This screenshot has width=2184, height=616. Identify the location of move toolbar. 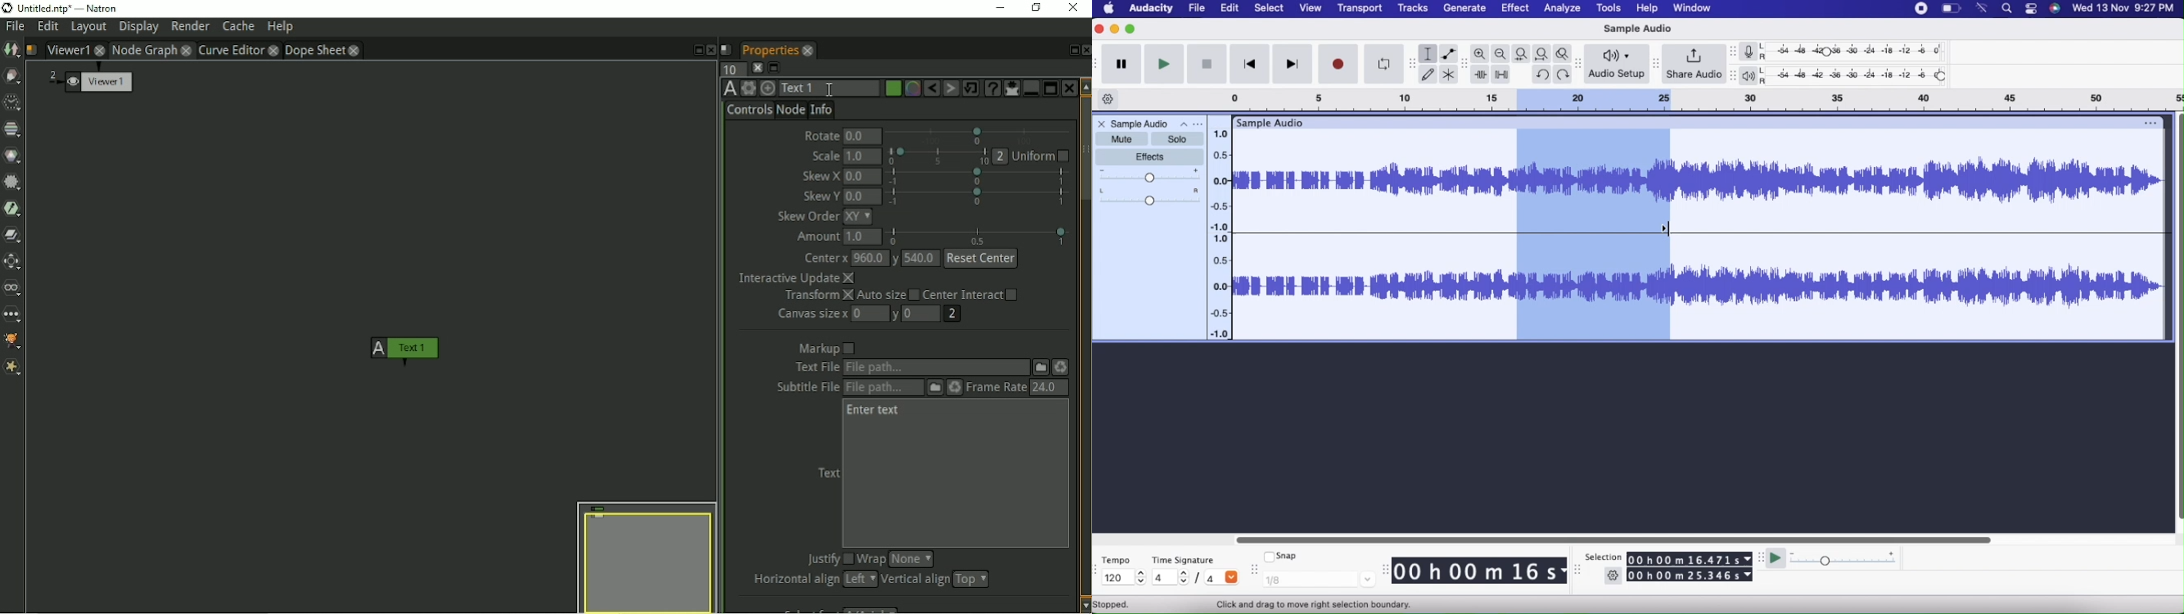
(1760, 558).